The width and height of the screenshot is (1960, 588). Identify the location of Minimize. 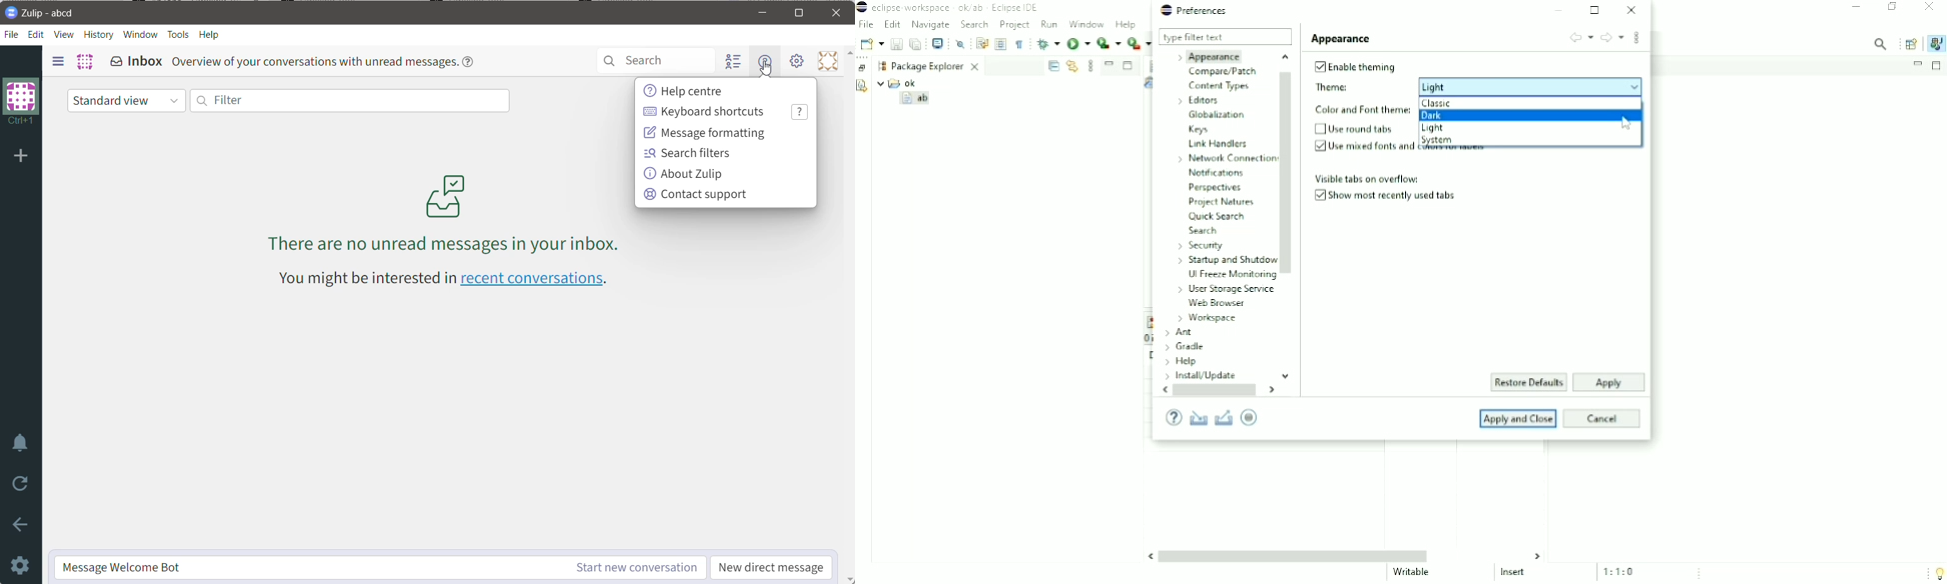
(1109, 63).